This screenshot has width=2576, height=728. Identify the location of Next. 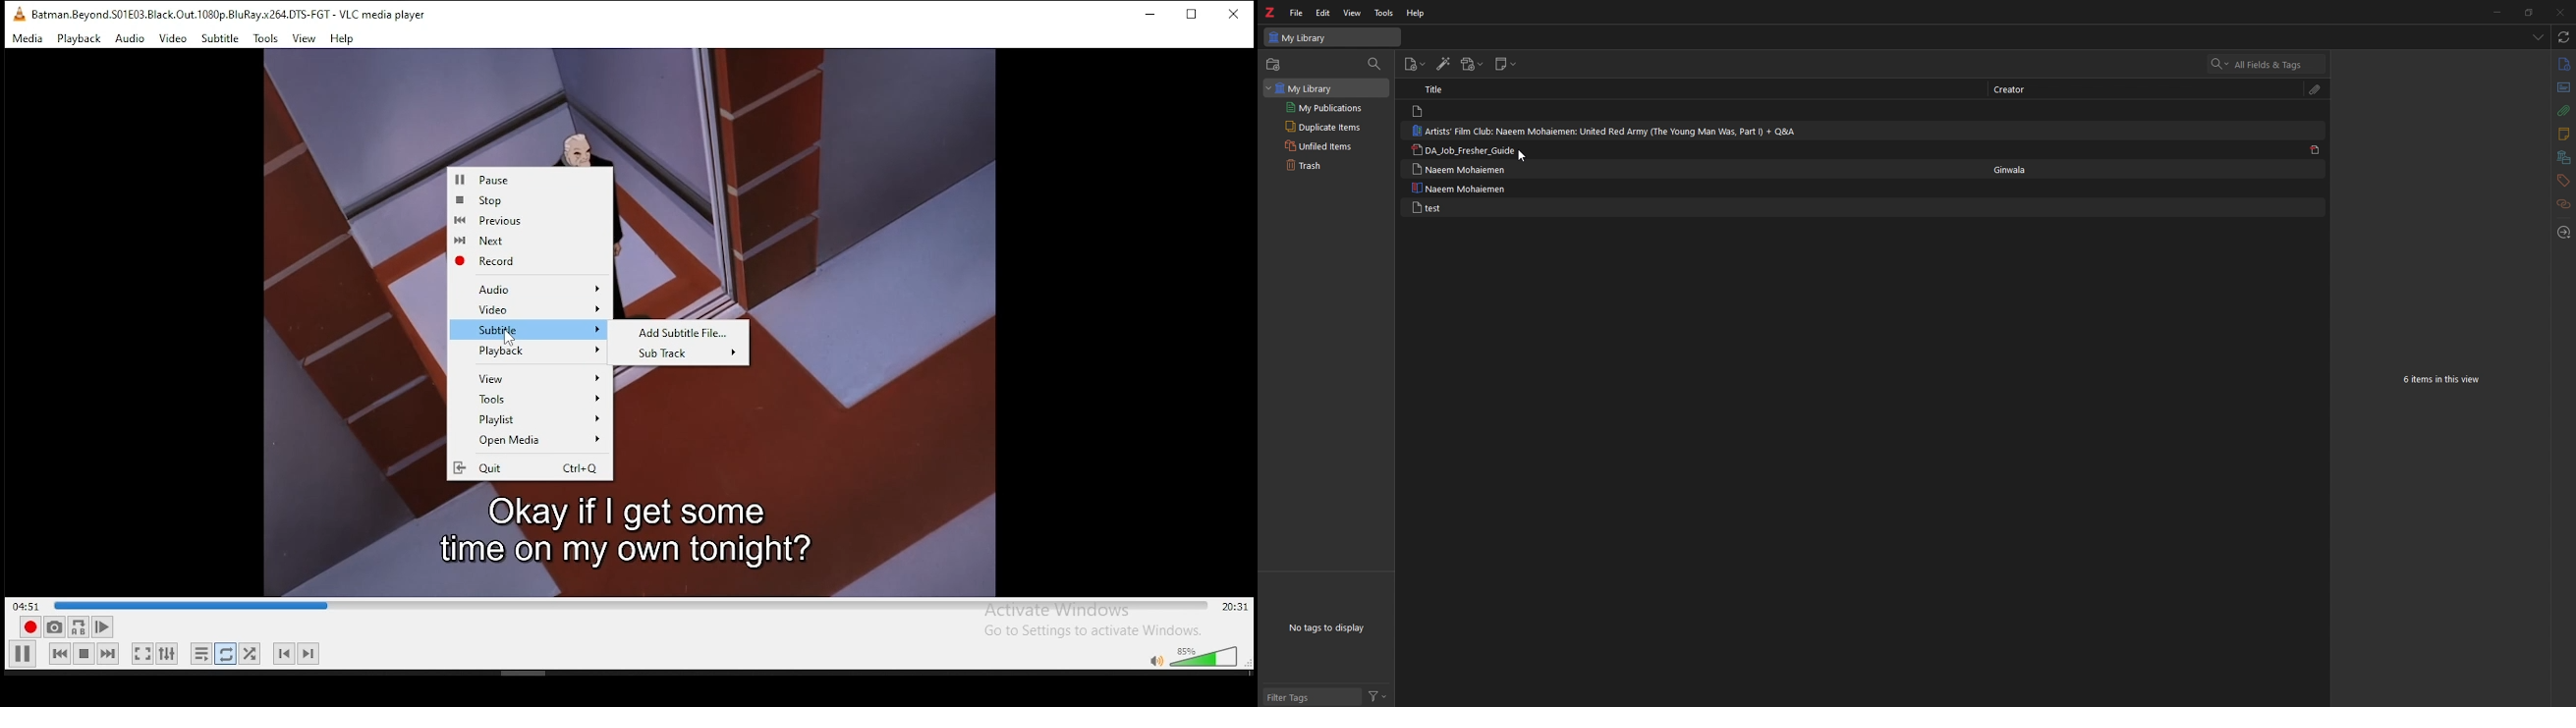
(527, 240).